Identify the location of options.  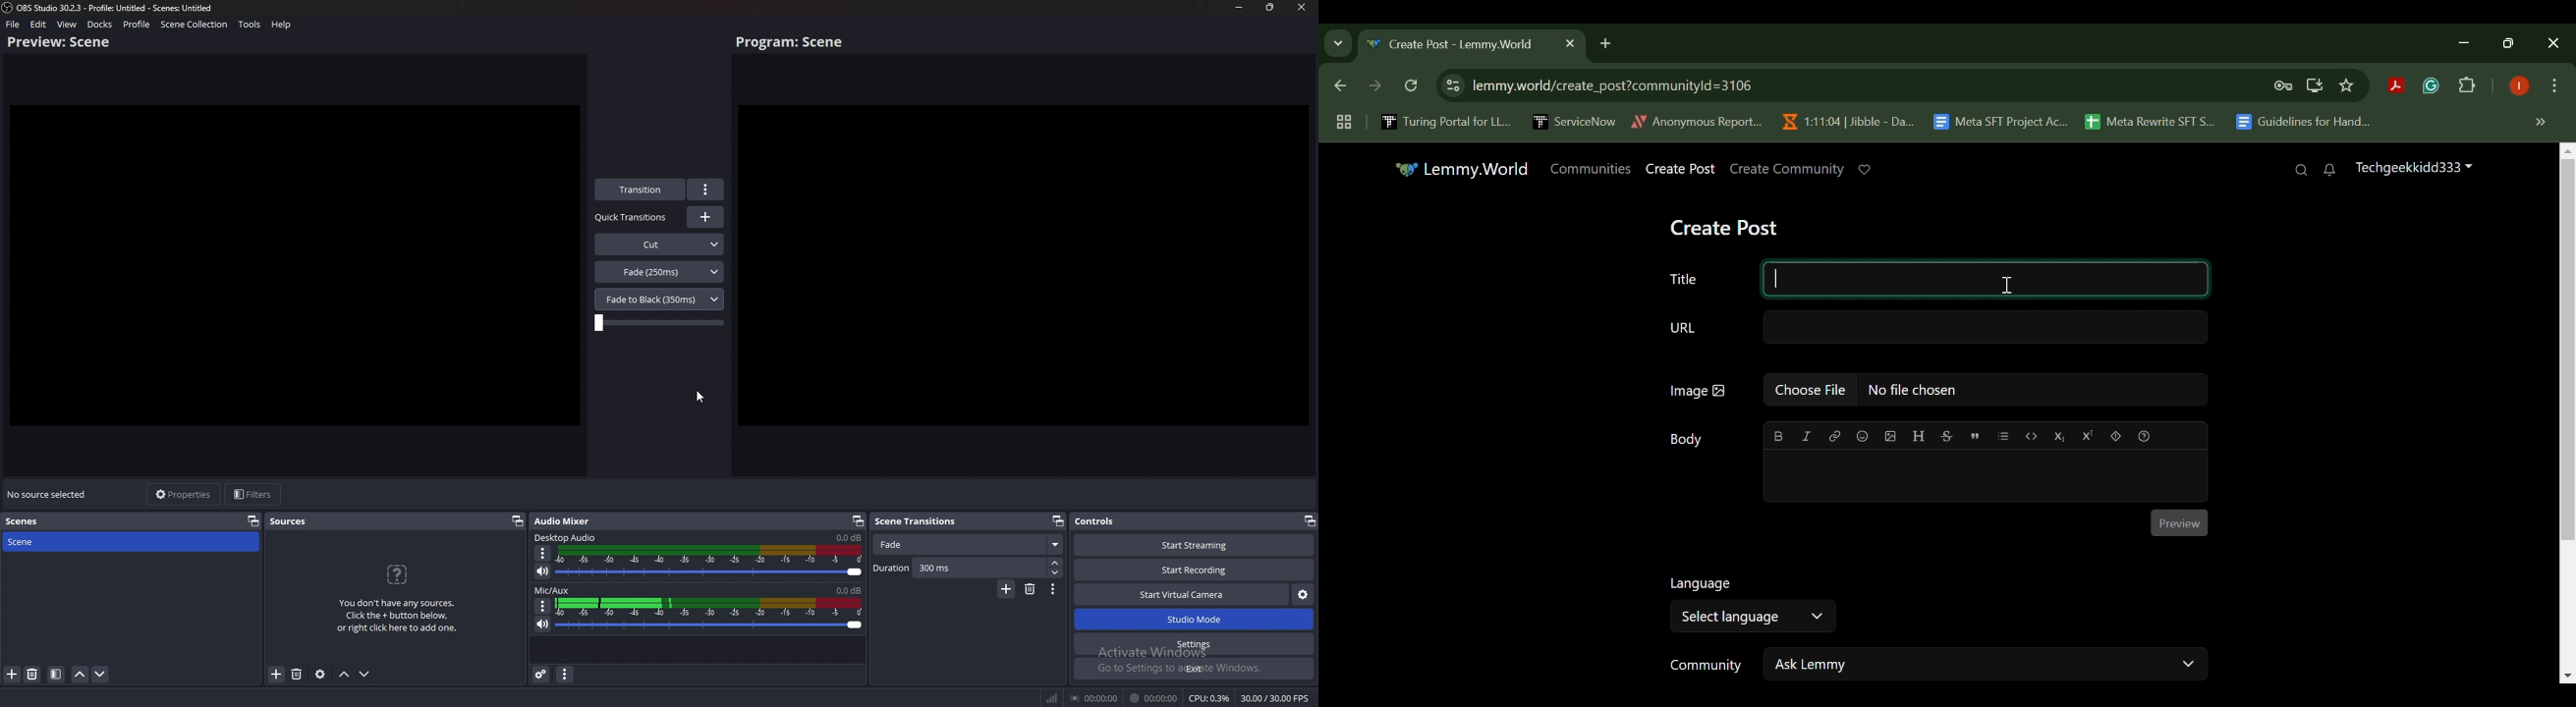
(707, 189).